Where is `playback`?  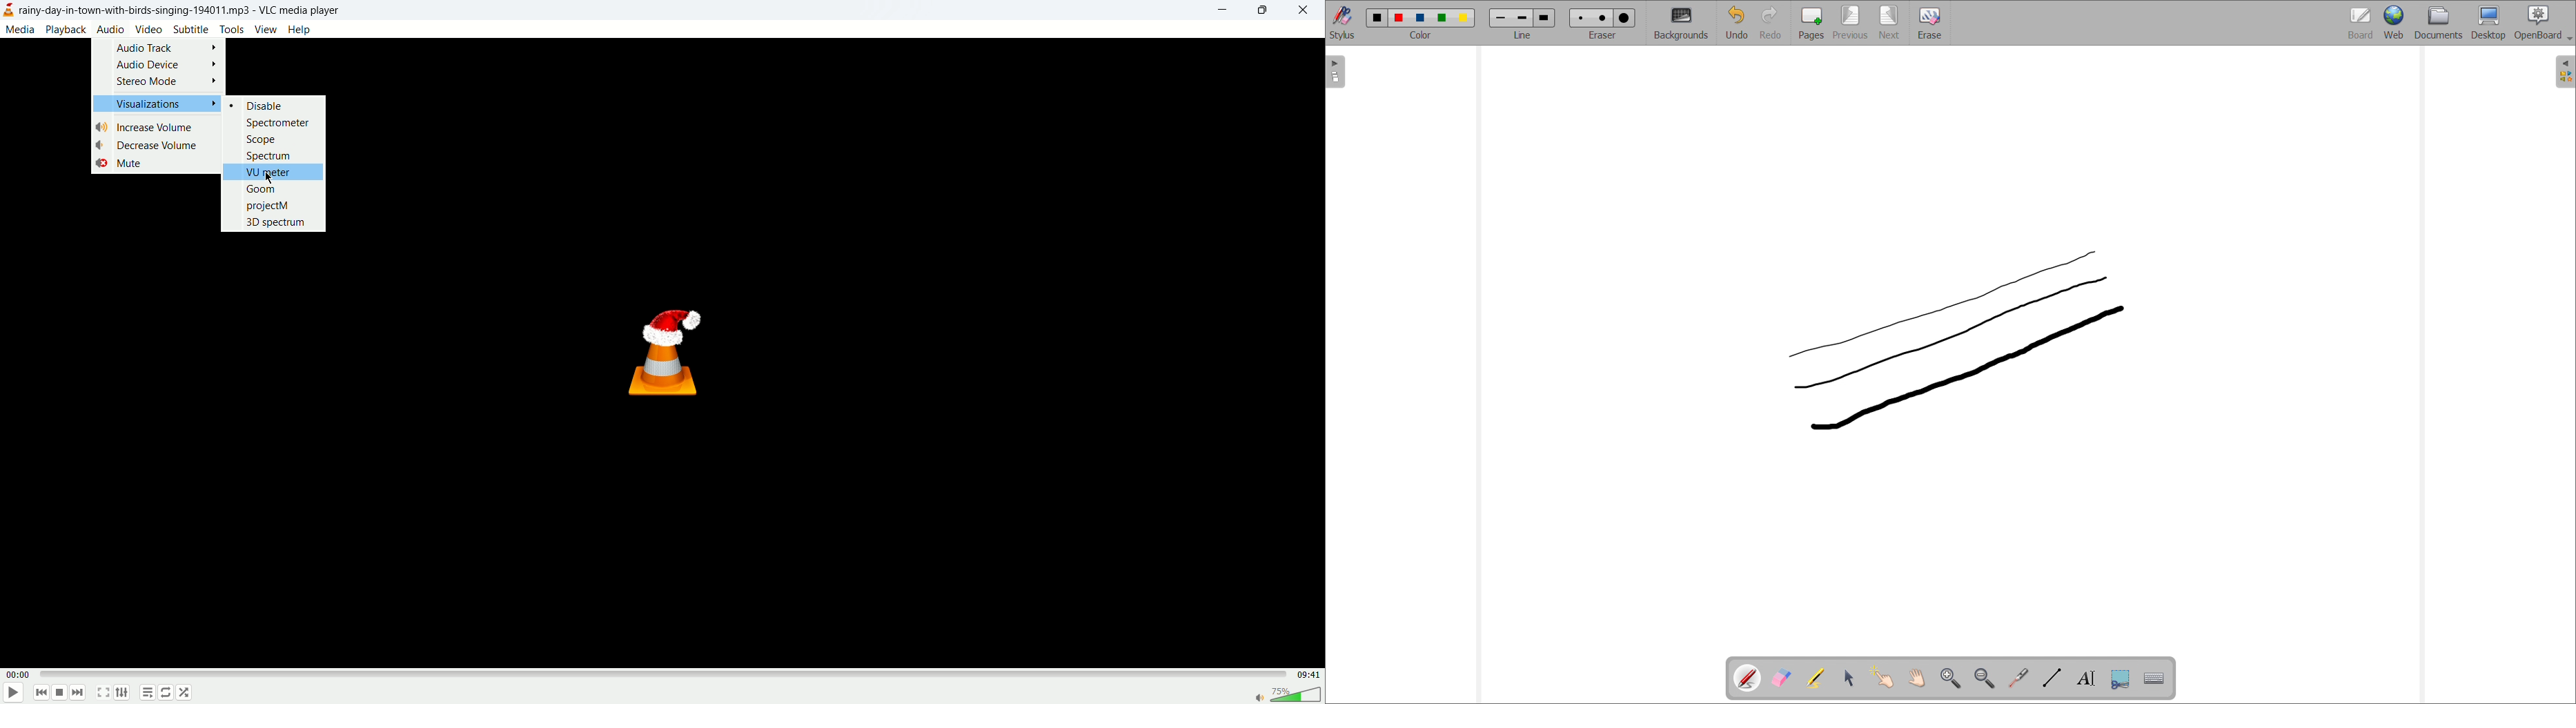 playback is located at coordinates (67, 30).